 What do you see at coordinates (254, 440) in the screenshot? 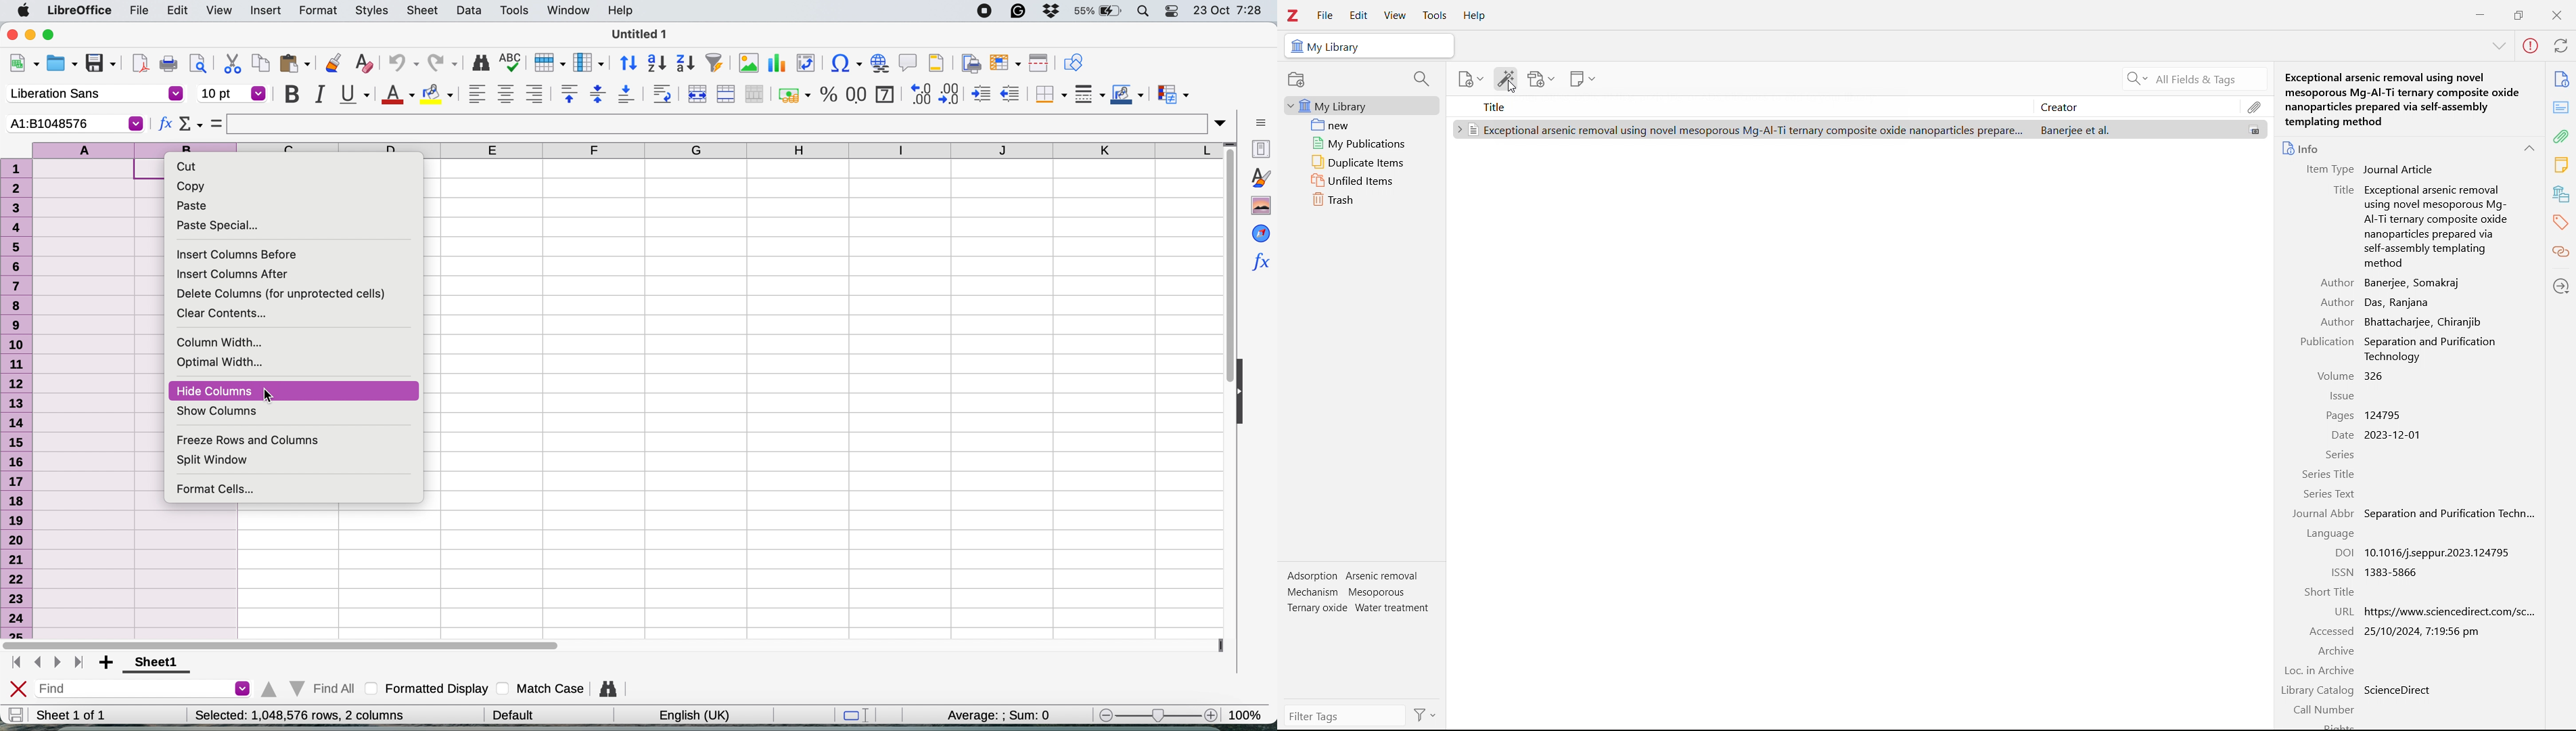
I see `freeze rows and columns` at bounding box center [254, 440].